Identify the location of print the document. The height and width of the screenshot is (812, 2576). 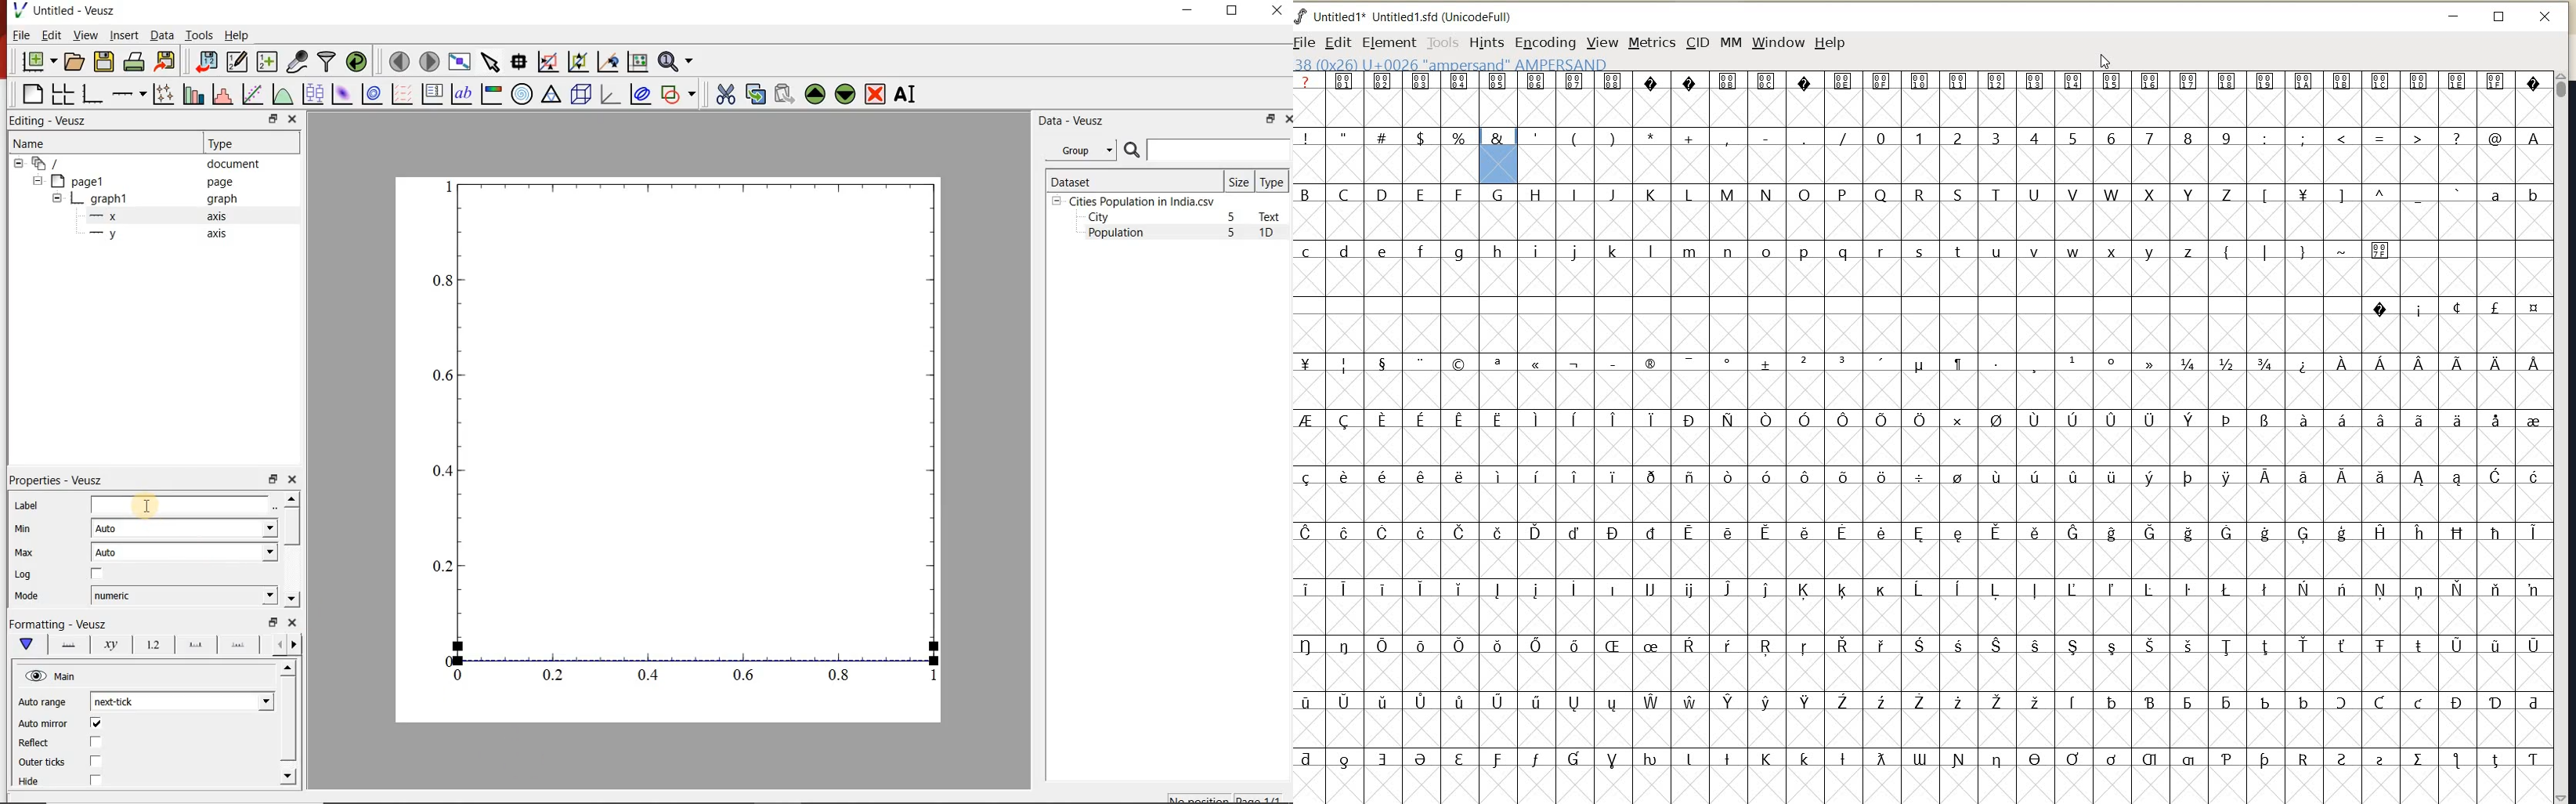
(133, 62).